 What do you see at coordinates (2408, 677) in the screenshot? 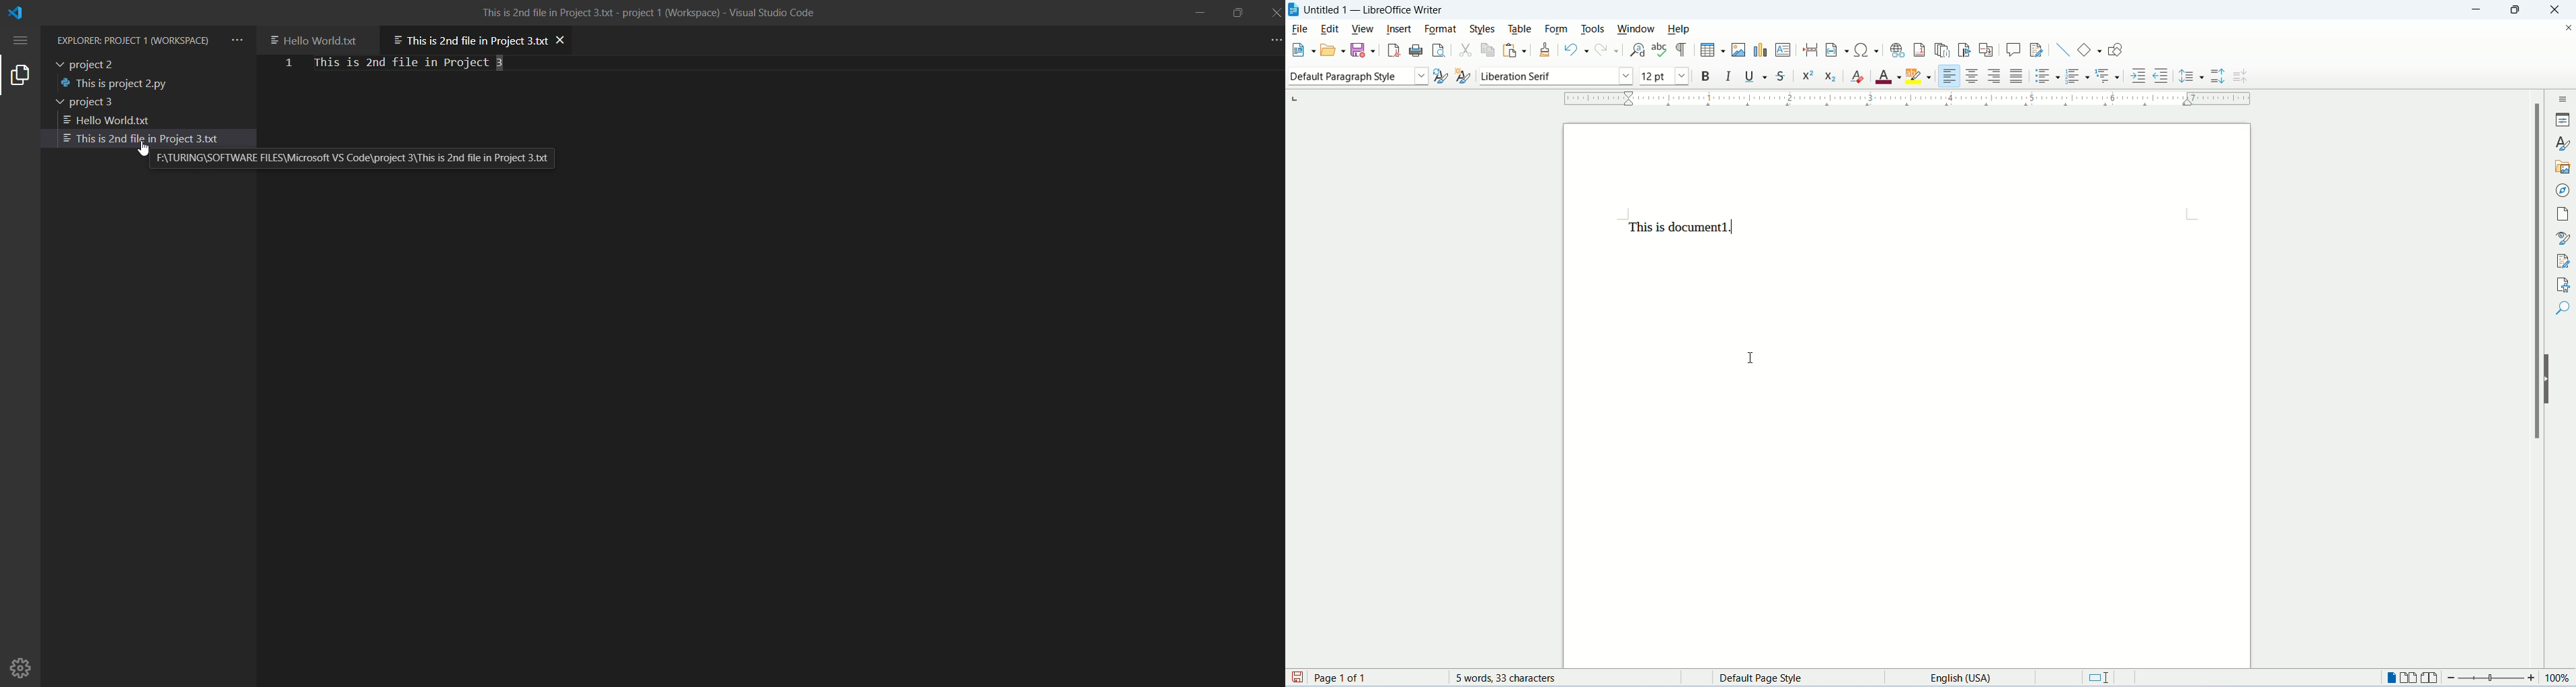
I see `double page view` at bounding box center [2408, 677].